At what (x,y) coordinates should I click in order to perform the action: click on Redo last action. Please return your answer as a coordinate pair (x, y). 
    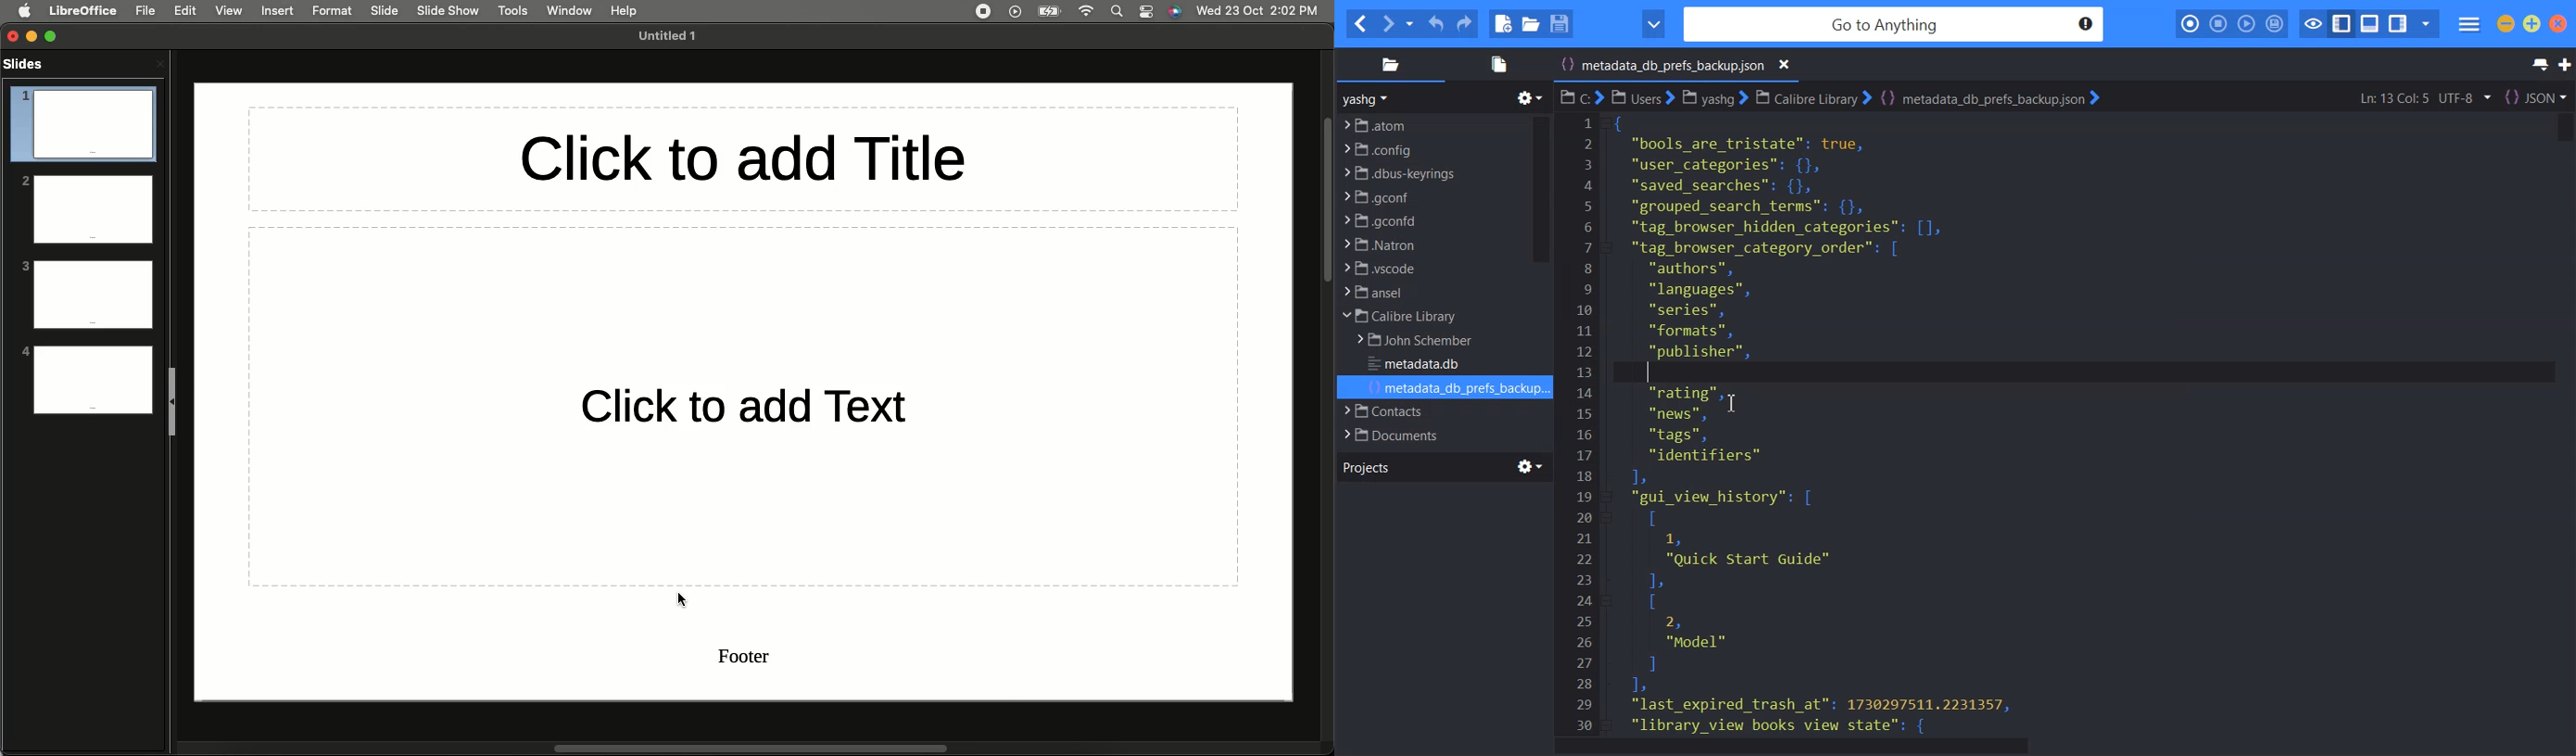
    Looking at the image, I should click on (1463, 24).